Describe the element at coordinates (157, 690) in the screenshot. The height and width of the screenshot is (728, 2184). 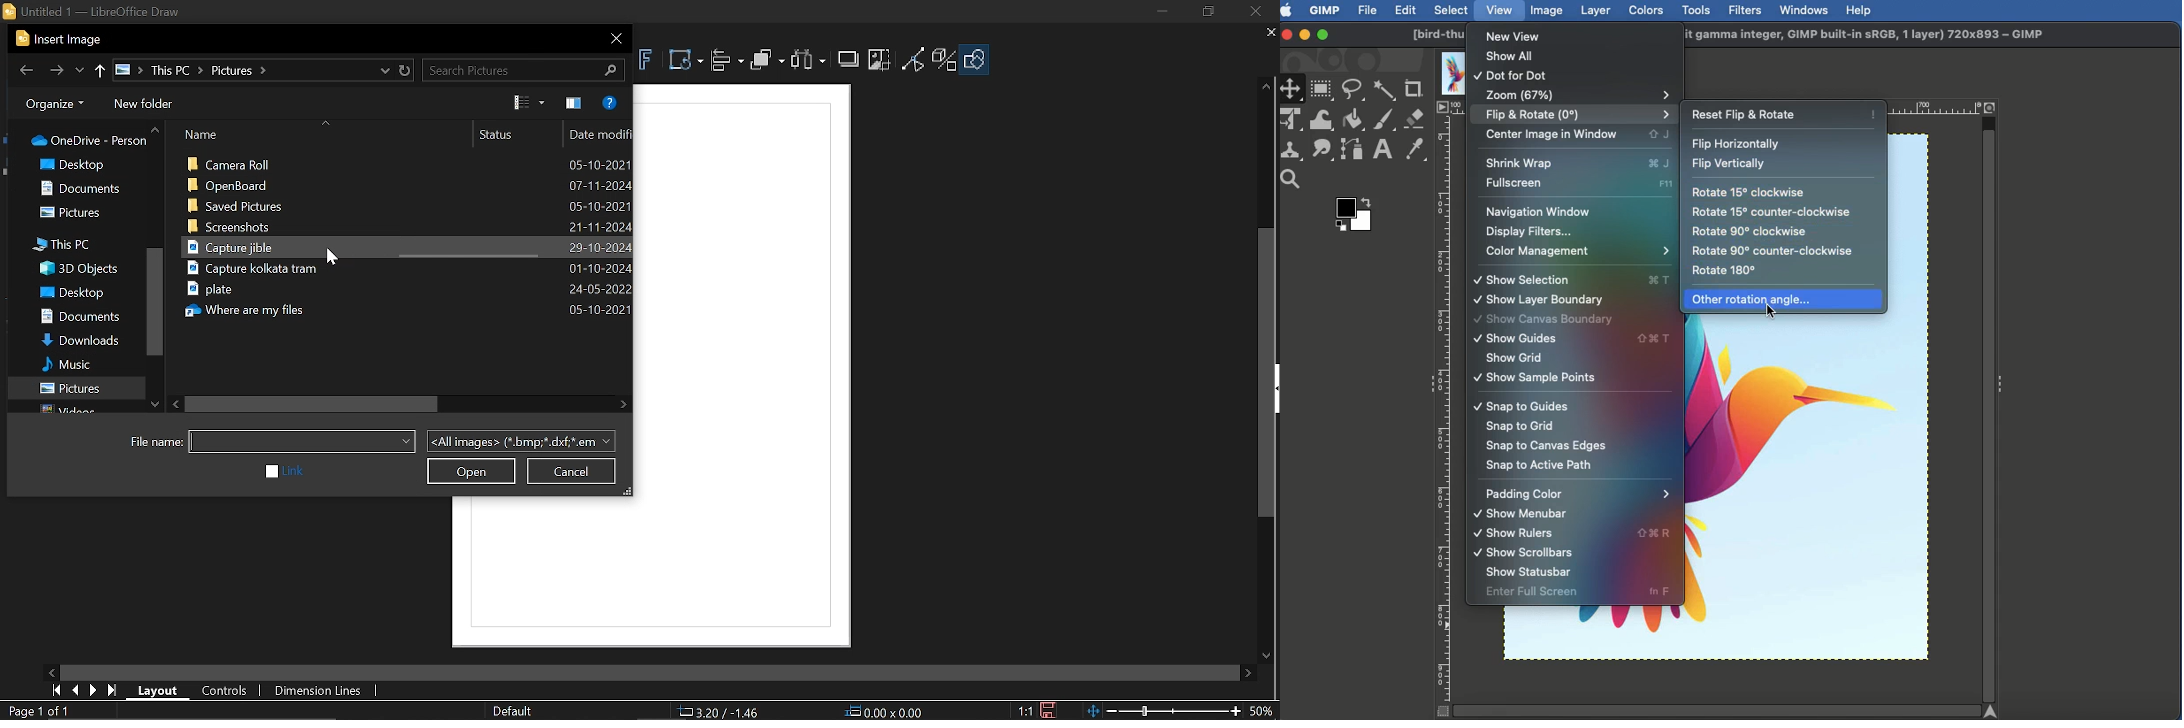
I see `Layout` at that location.